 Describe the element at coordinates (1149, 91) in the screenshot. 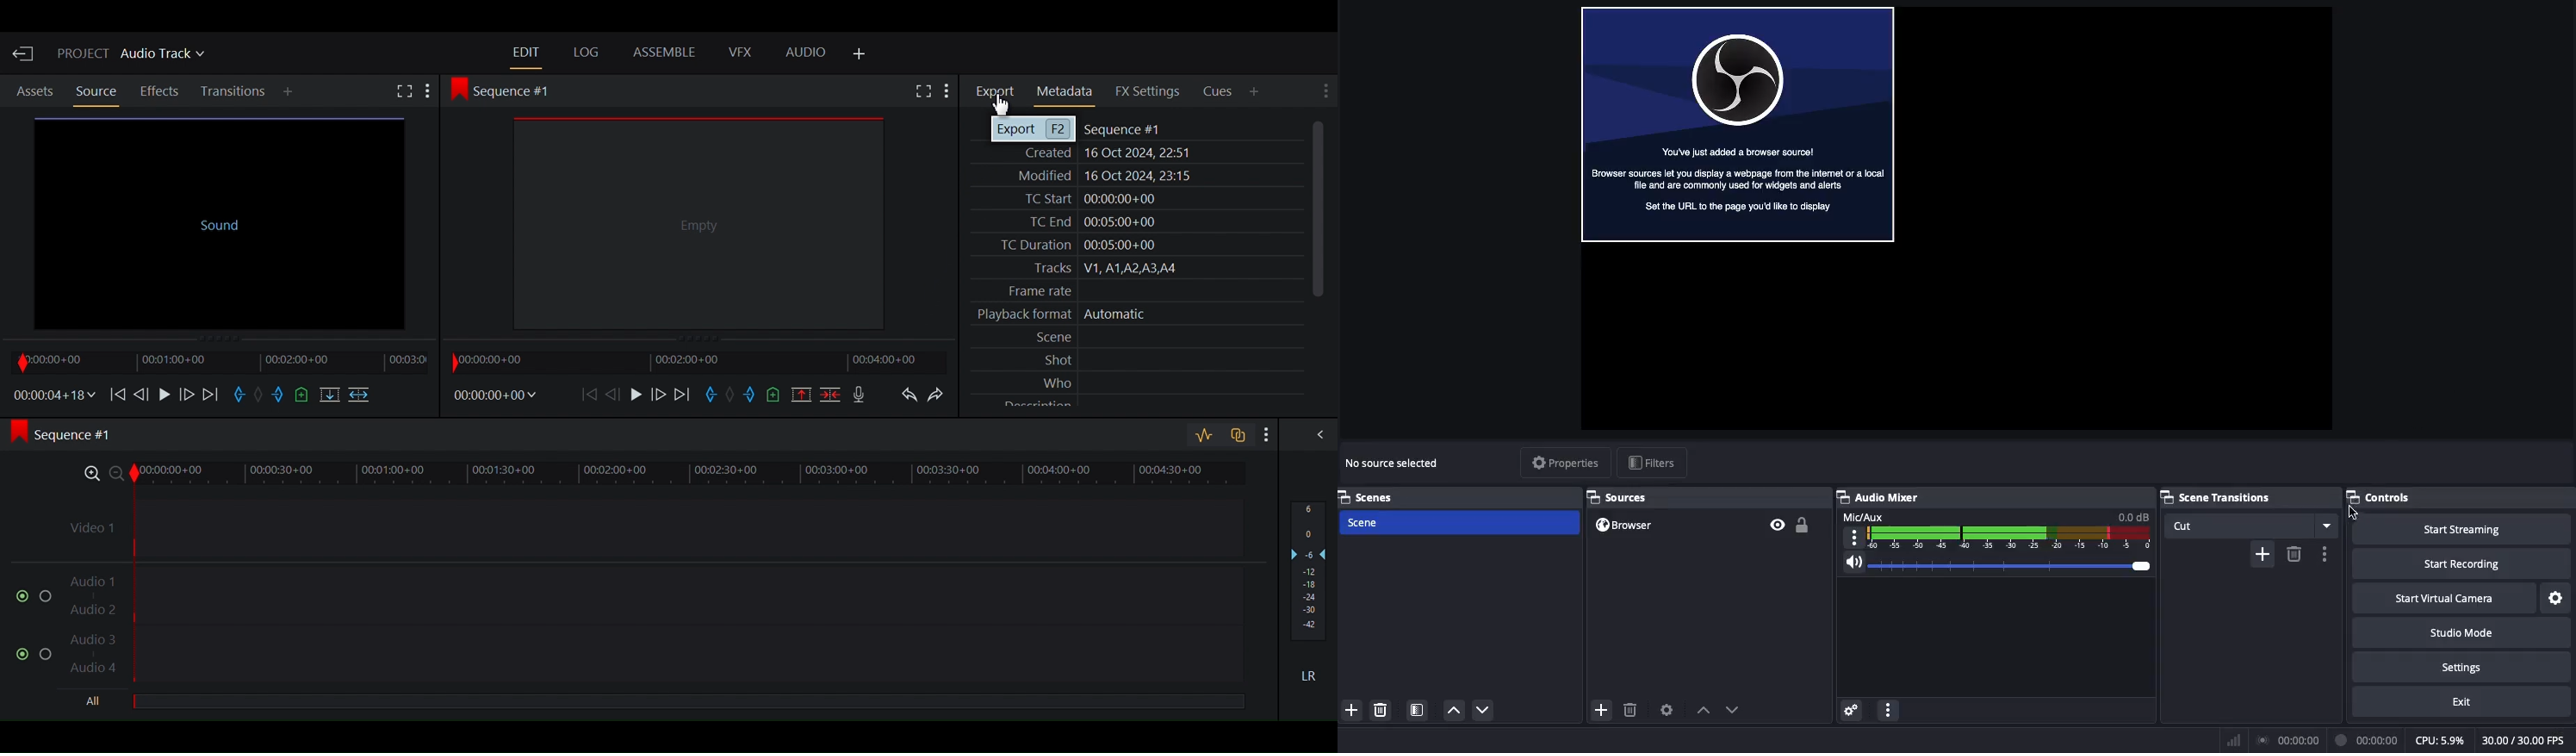

I see `FX Settings` at that location.